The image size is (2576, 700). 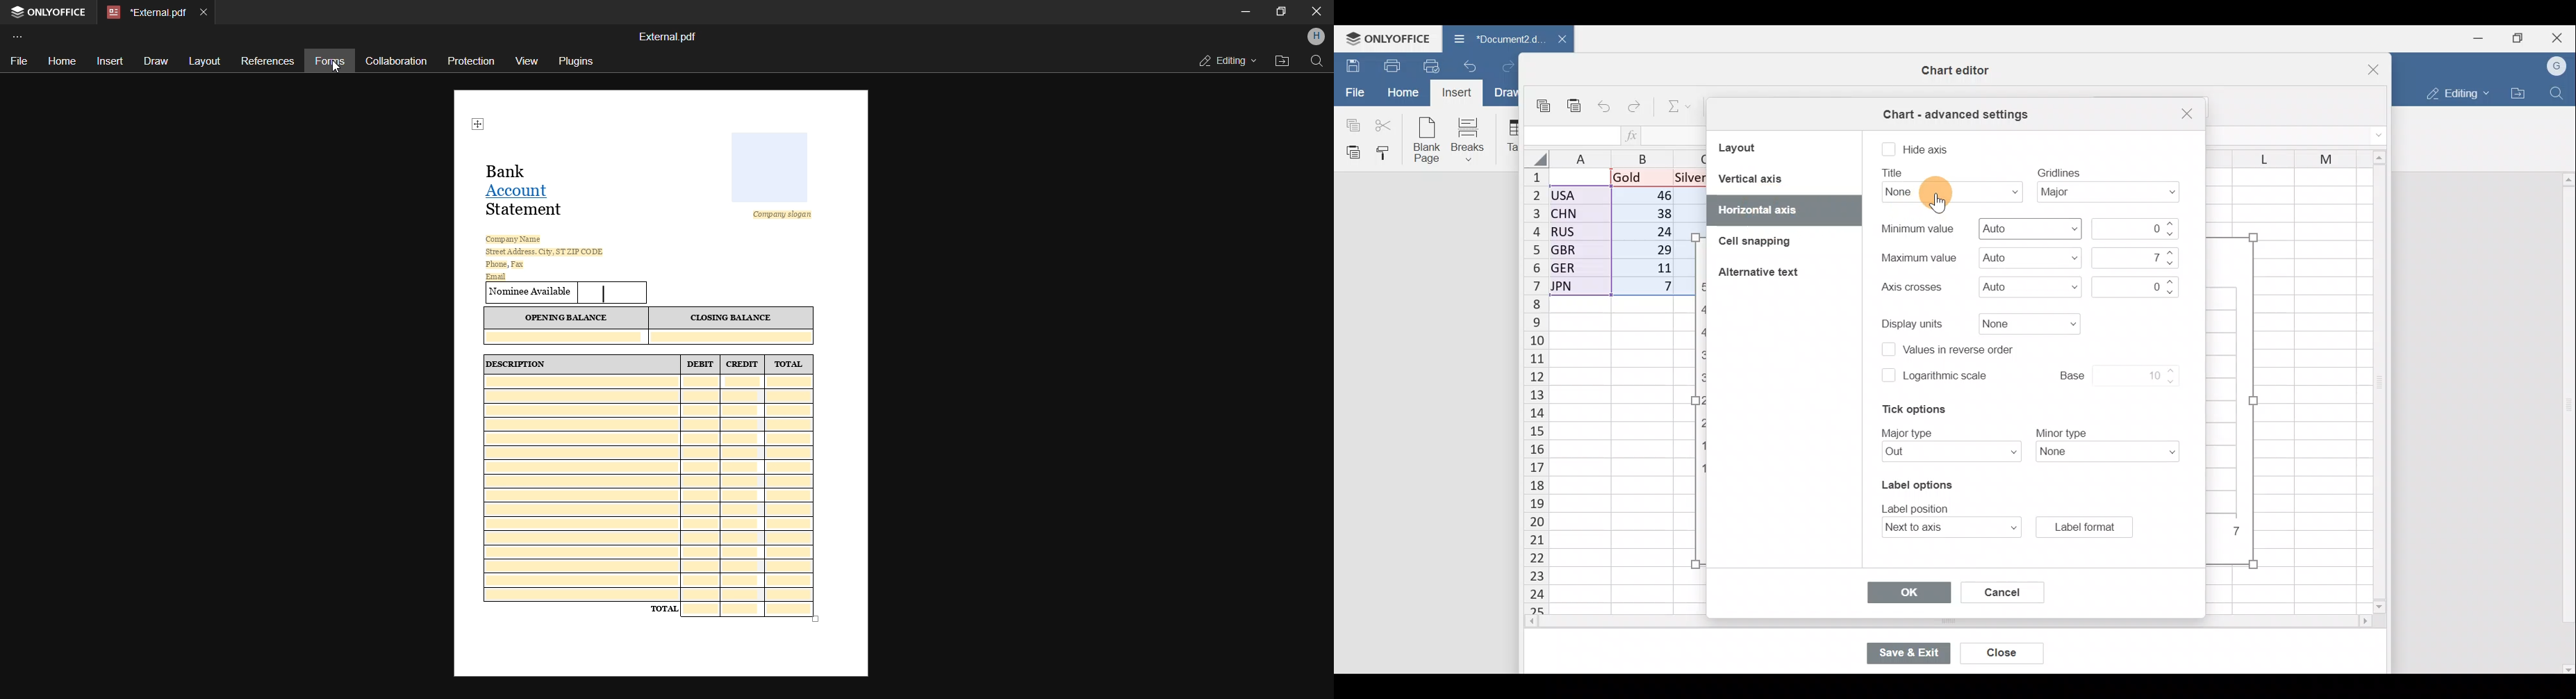 What do you see at coordinates (1914, 322) in the screenshot?
I see `text` at bounding box center [1914, 322].